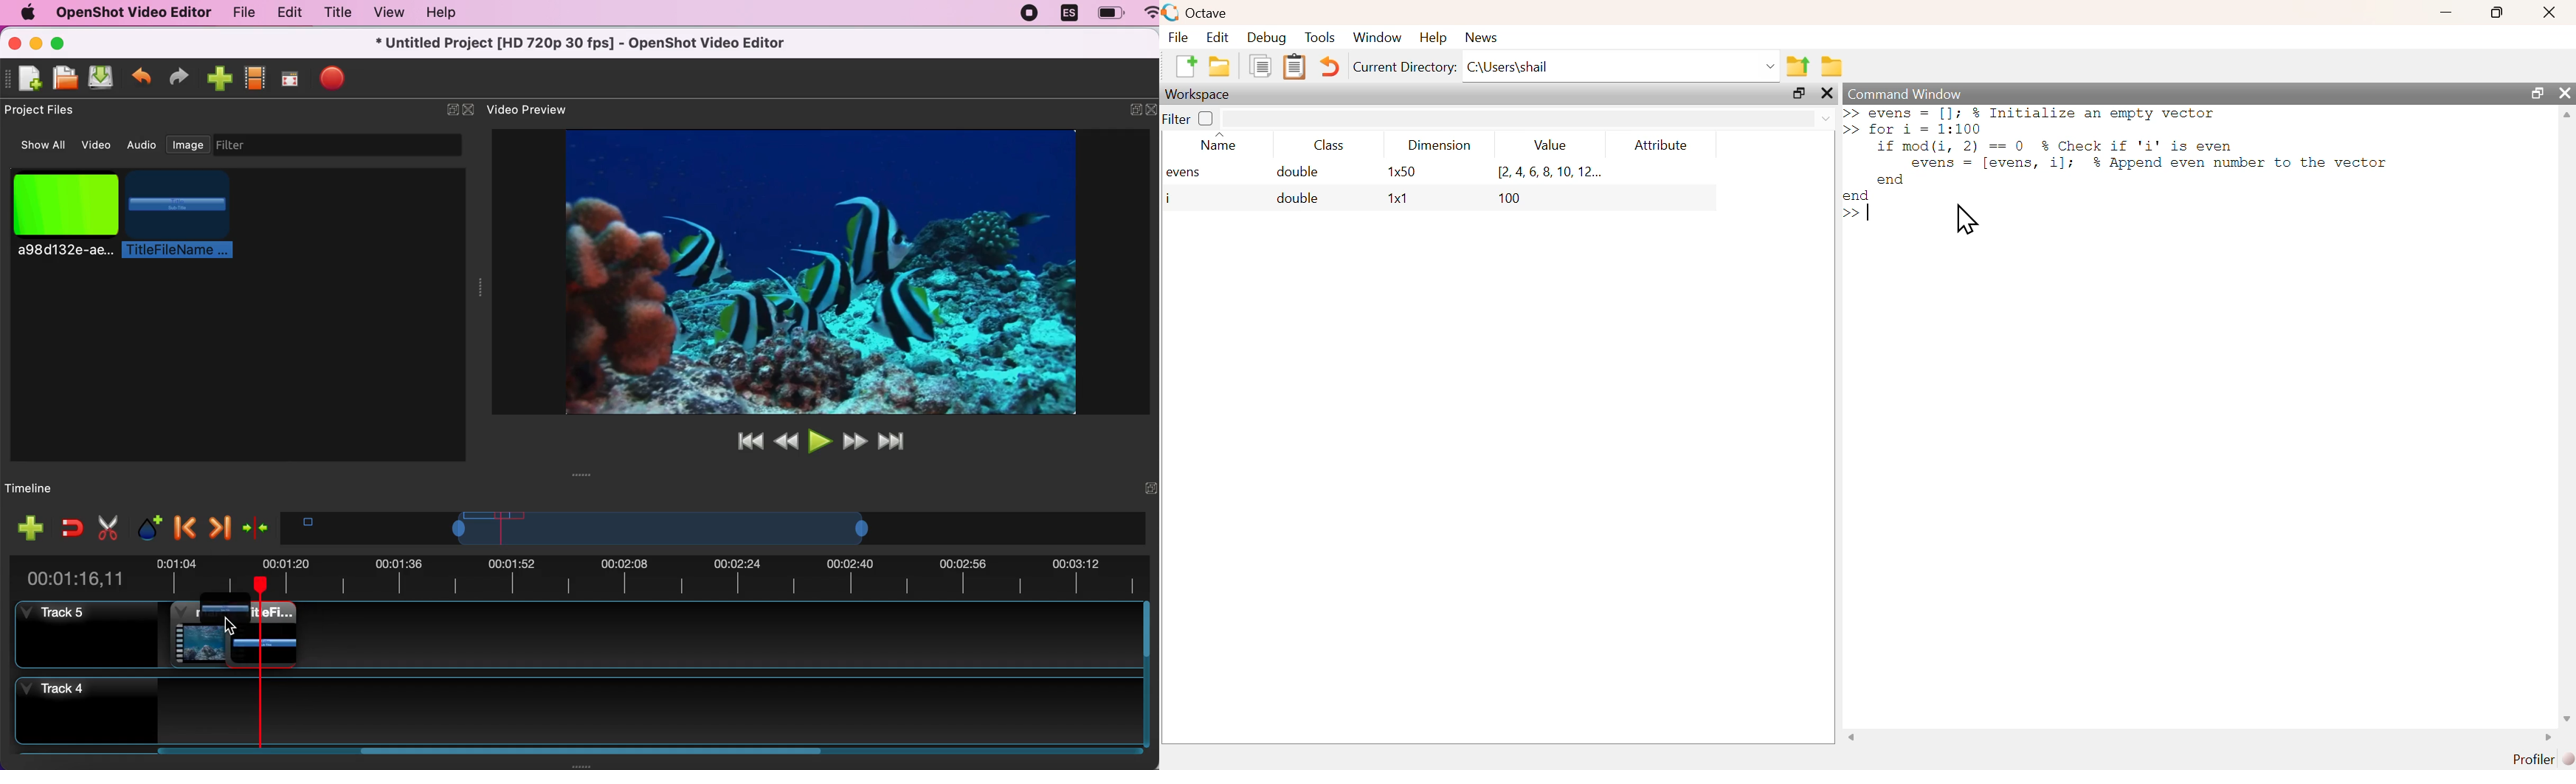  Describe the element at coordinates (1484, 36) in the screenshot. I see `news` at that location.